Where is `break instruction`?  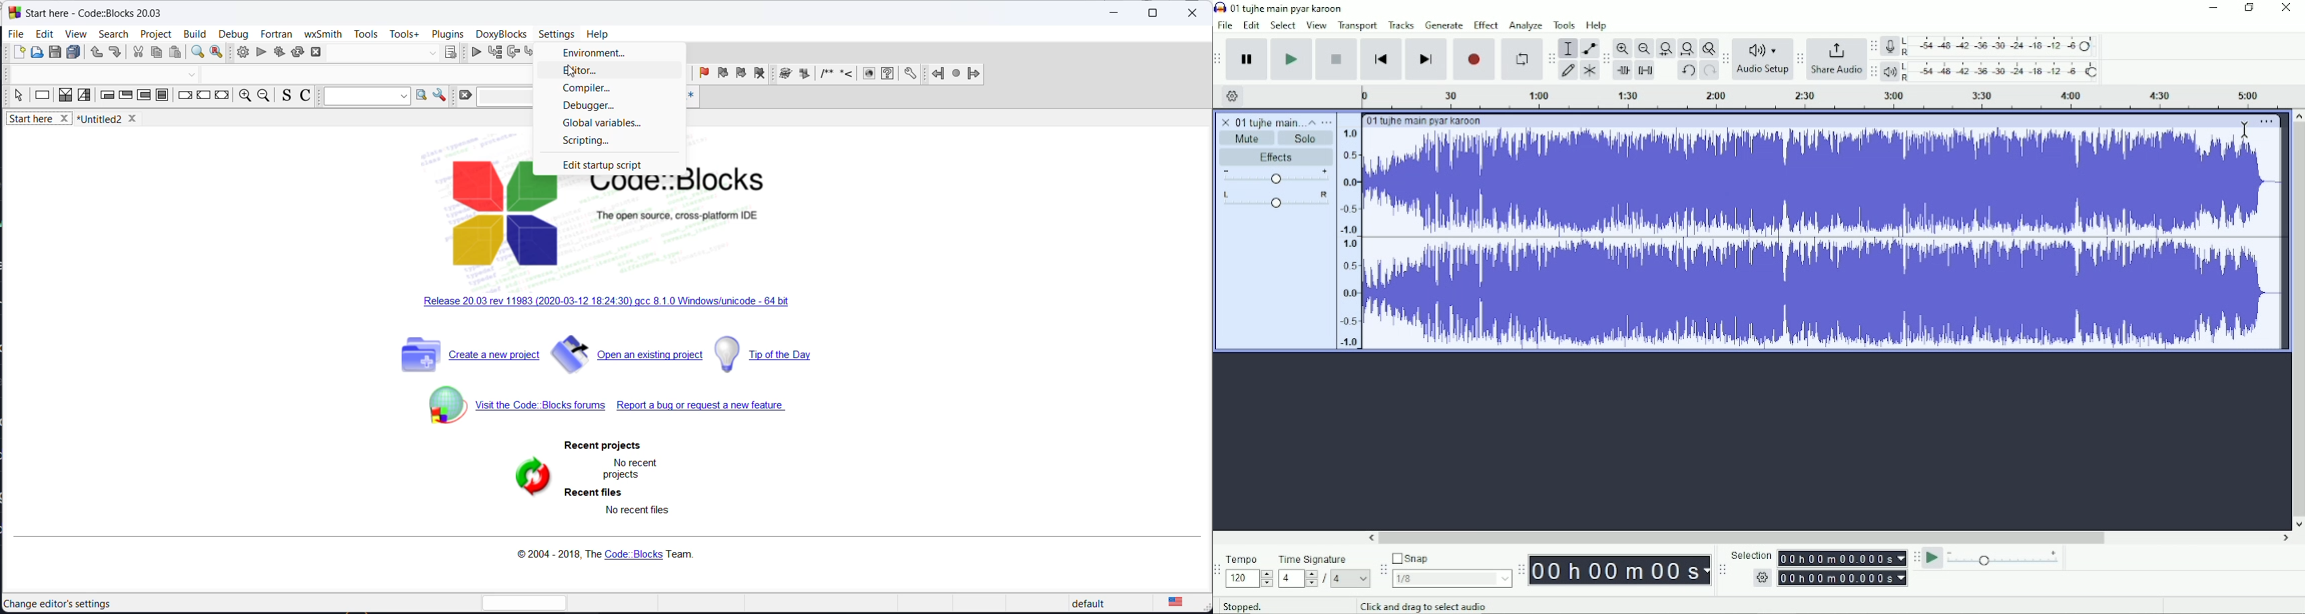
break instruction is located at coordinates (185, 97).